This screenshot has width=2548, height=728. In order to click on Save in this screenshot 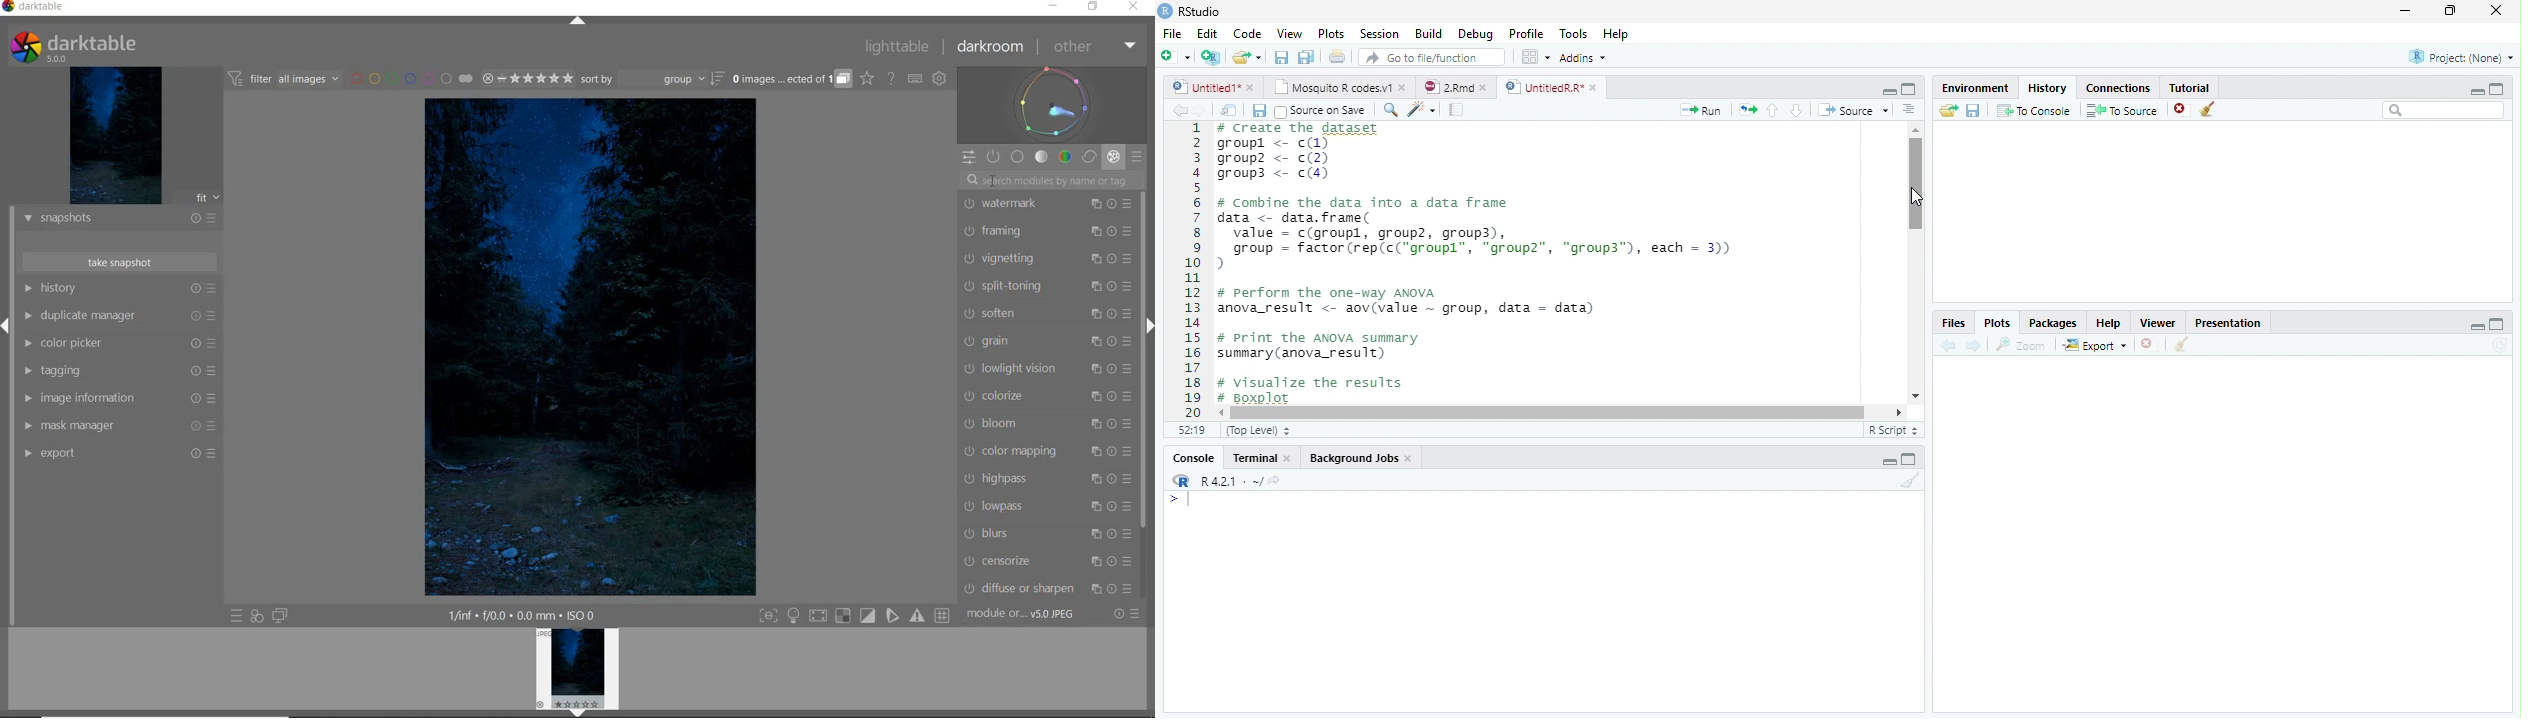, I will do `click(1283, 58)`.